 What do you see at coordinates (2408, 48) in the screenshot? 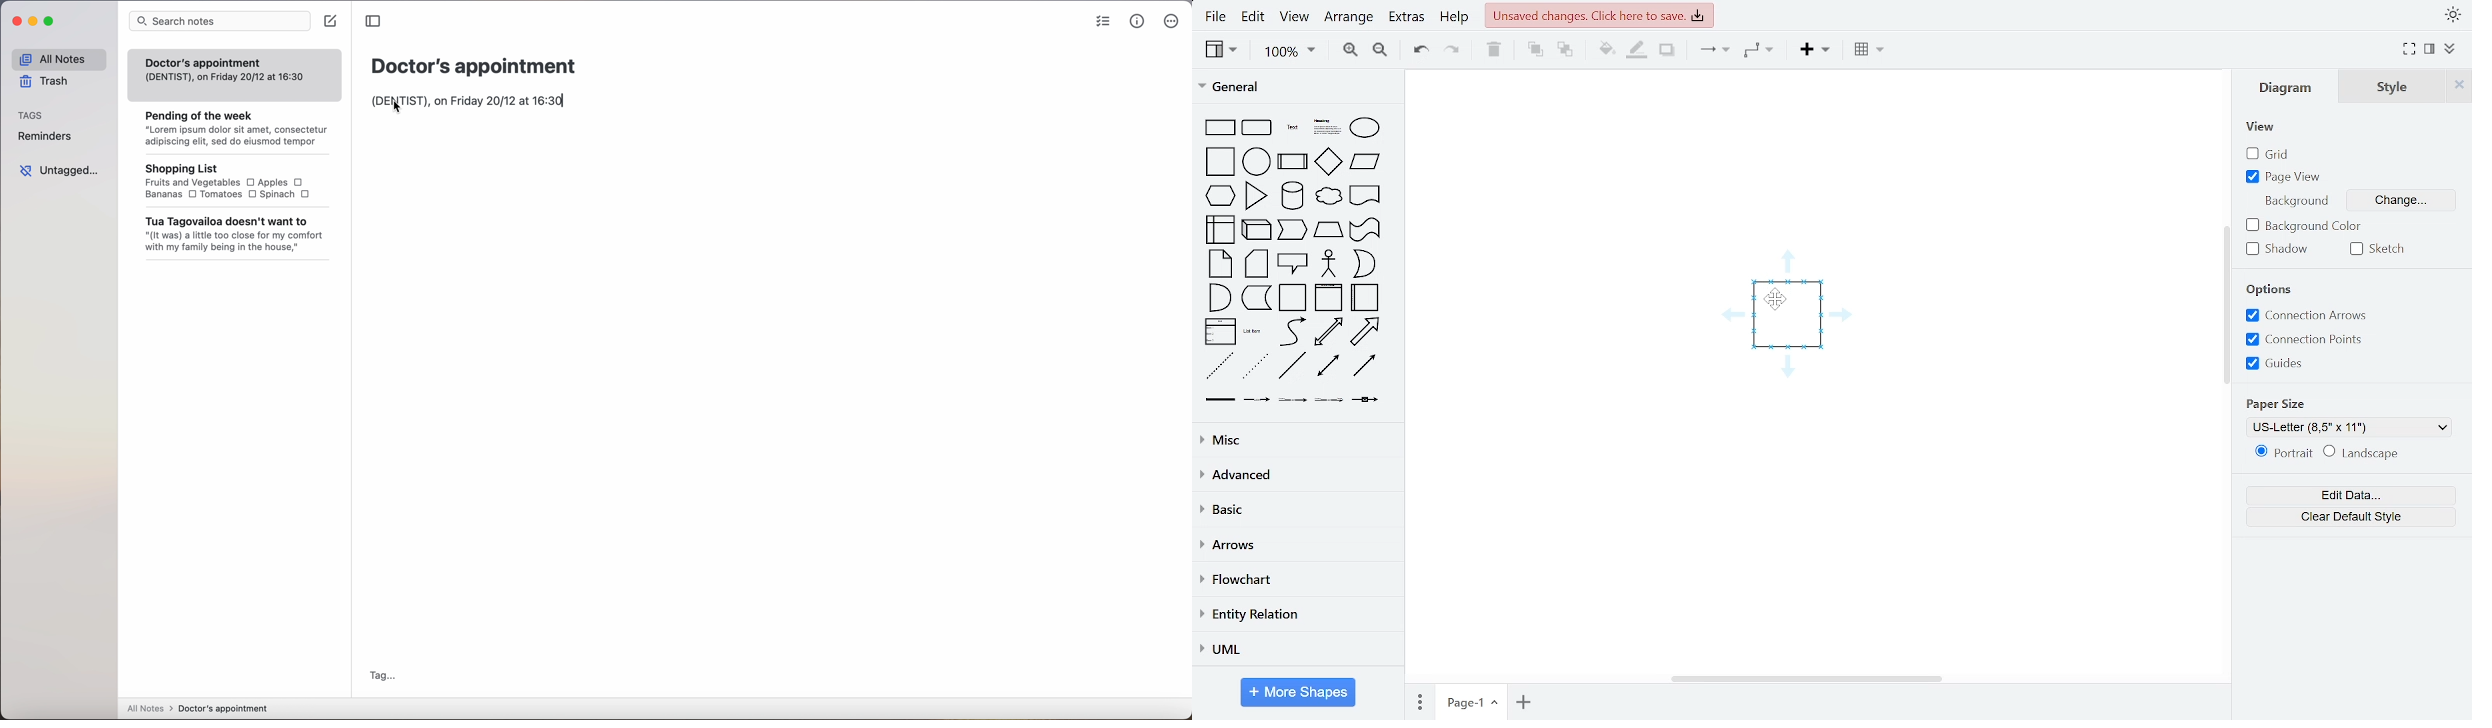
I see `fullscreen` at bounding box center [2408, 48].